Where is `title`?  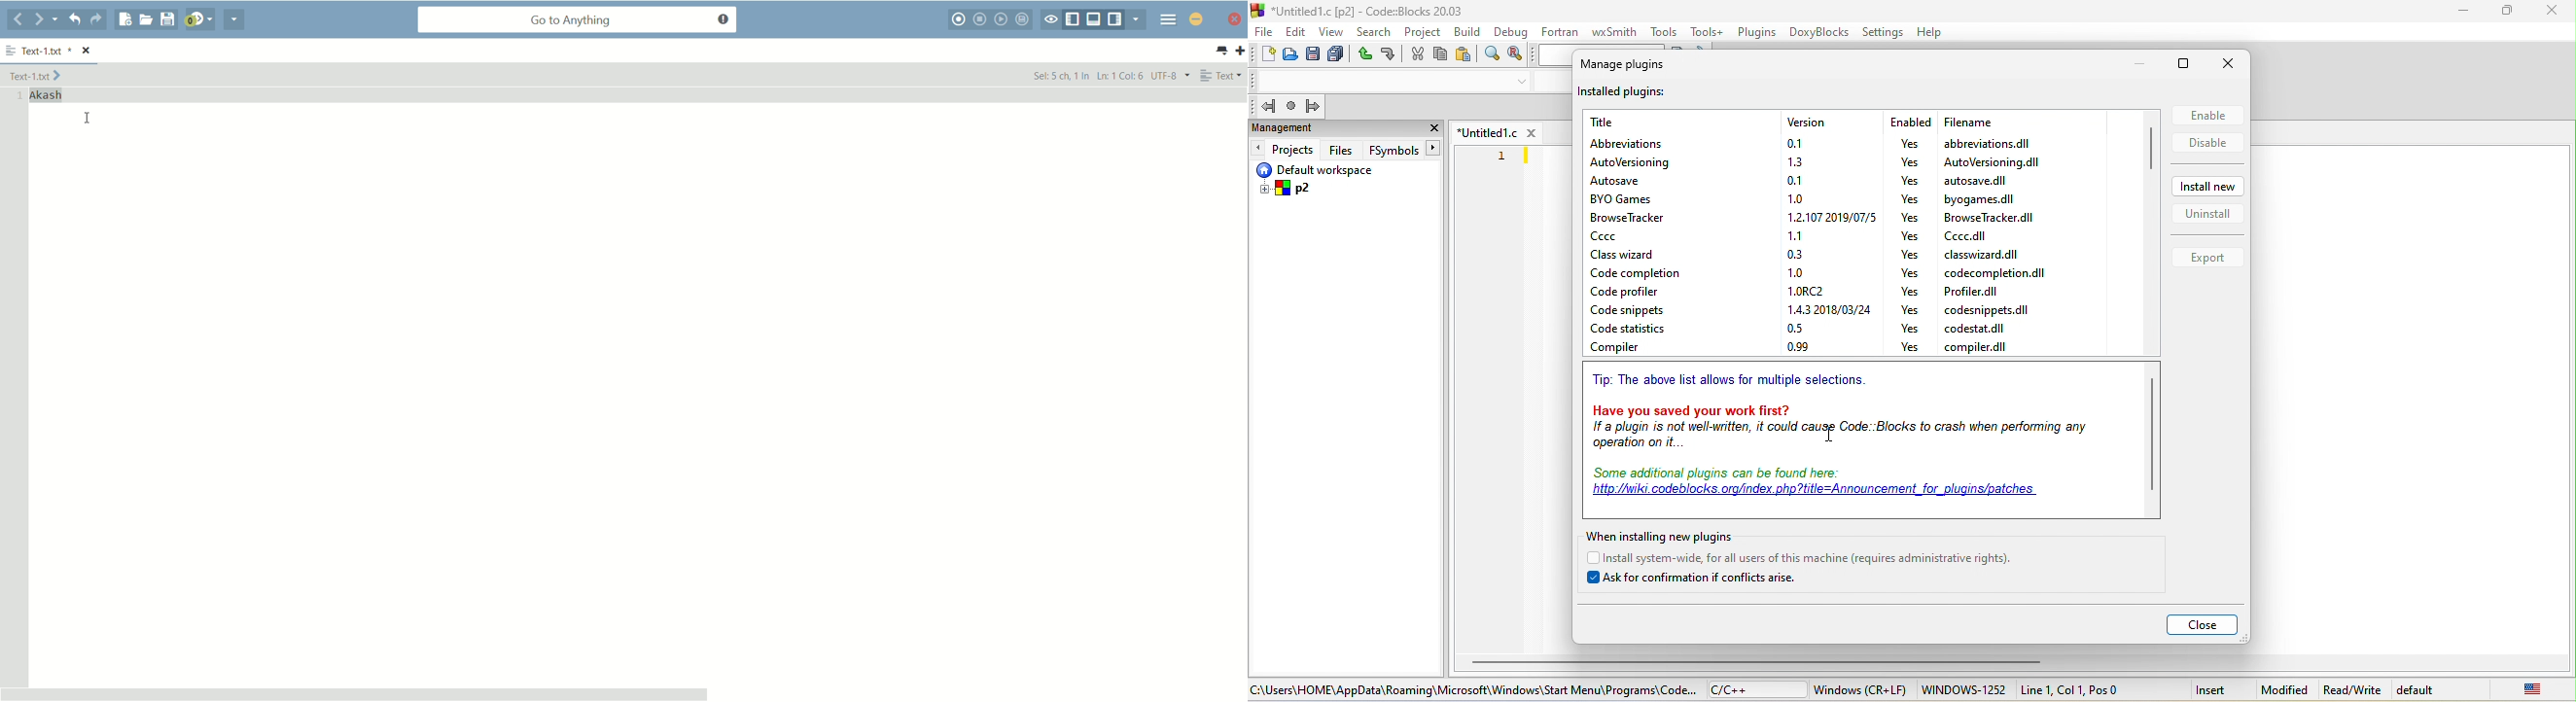
title is located at coordinates (1616, 122).